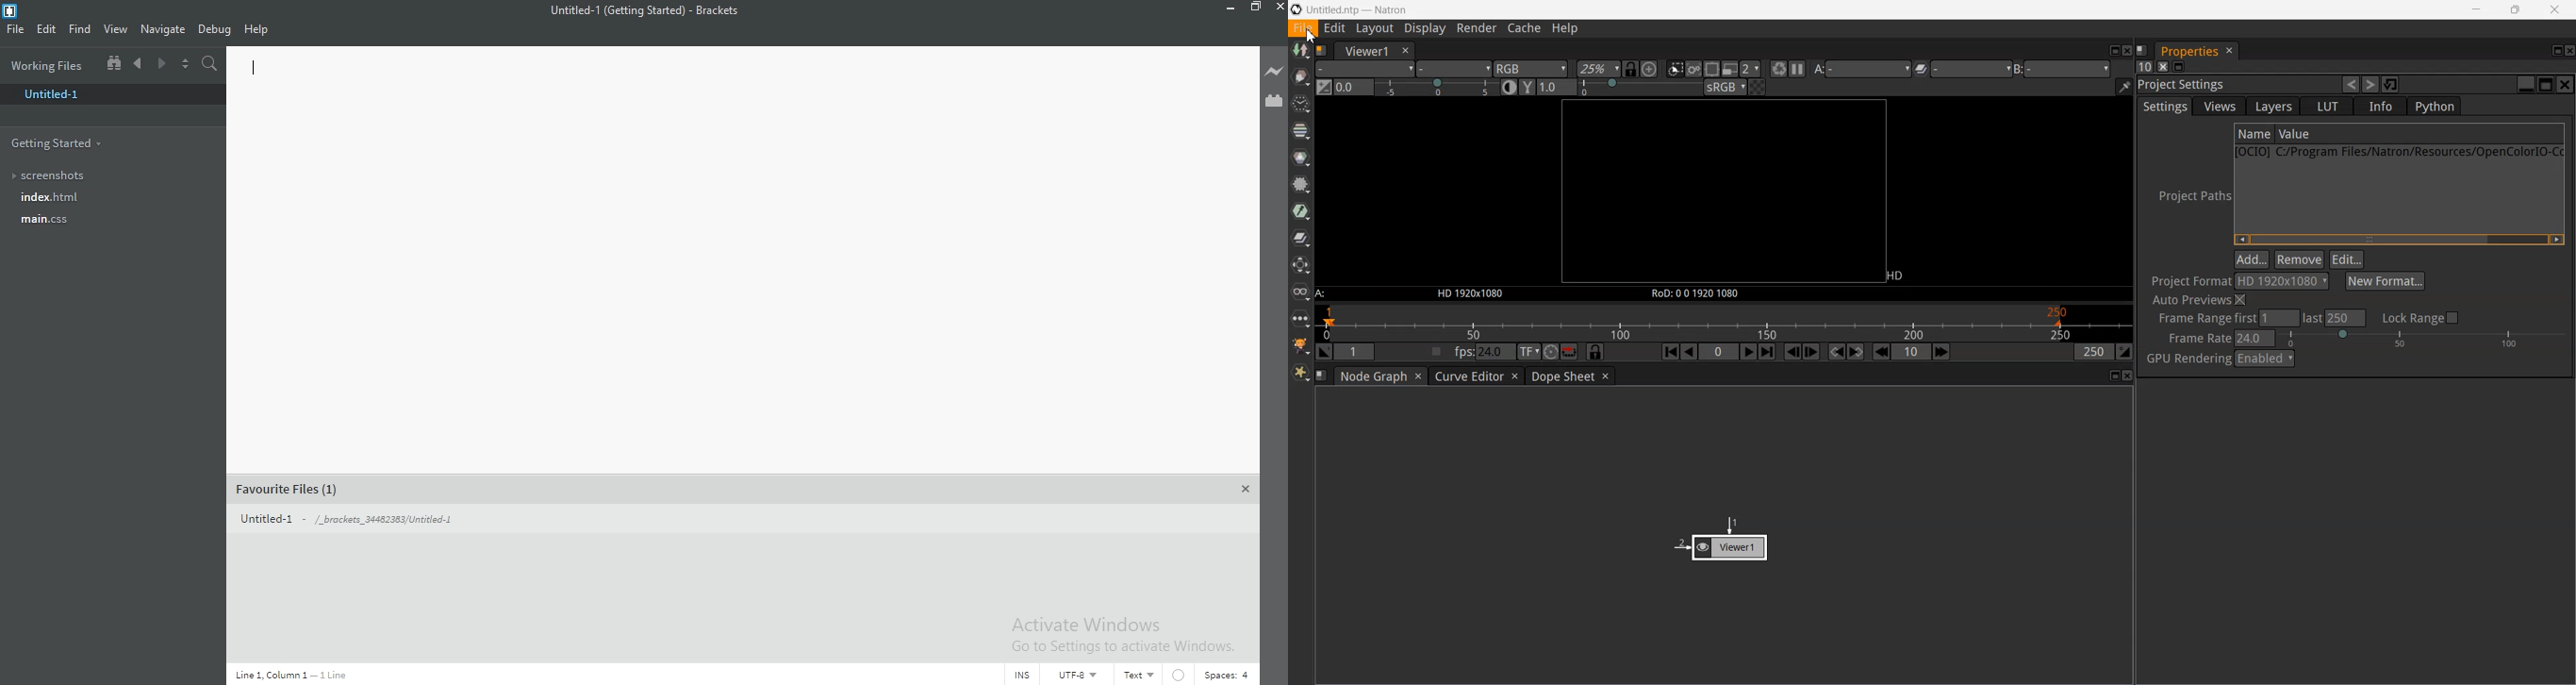 This screenshot has height=700, width=2576. What do you see at coordinates (1227, 676) in the screenshot?
I see `Spaces:4` at bounding box center [1227, 676].